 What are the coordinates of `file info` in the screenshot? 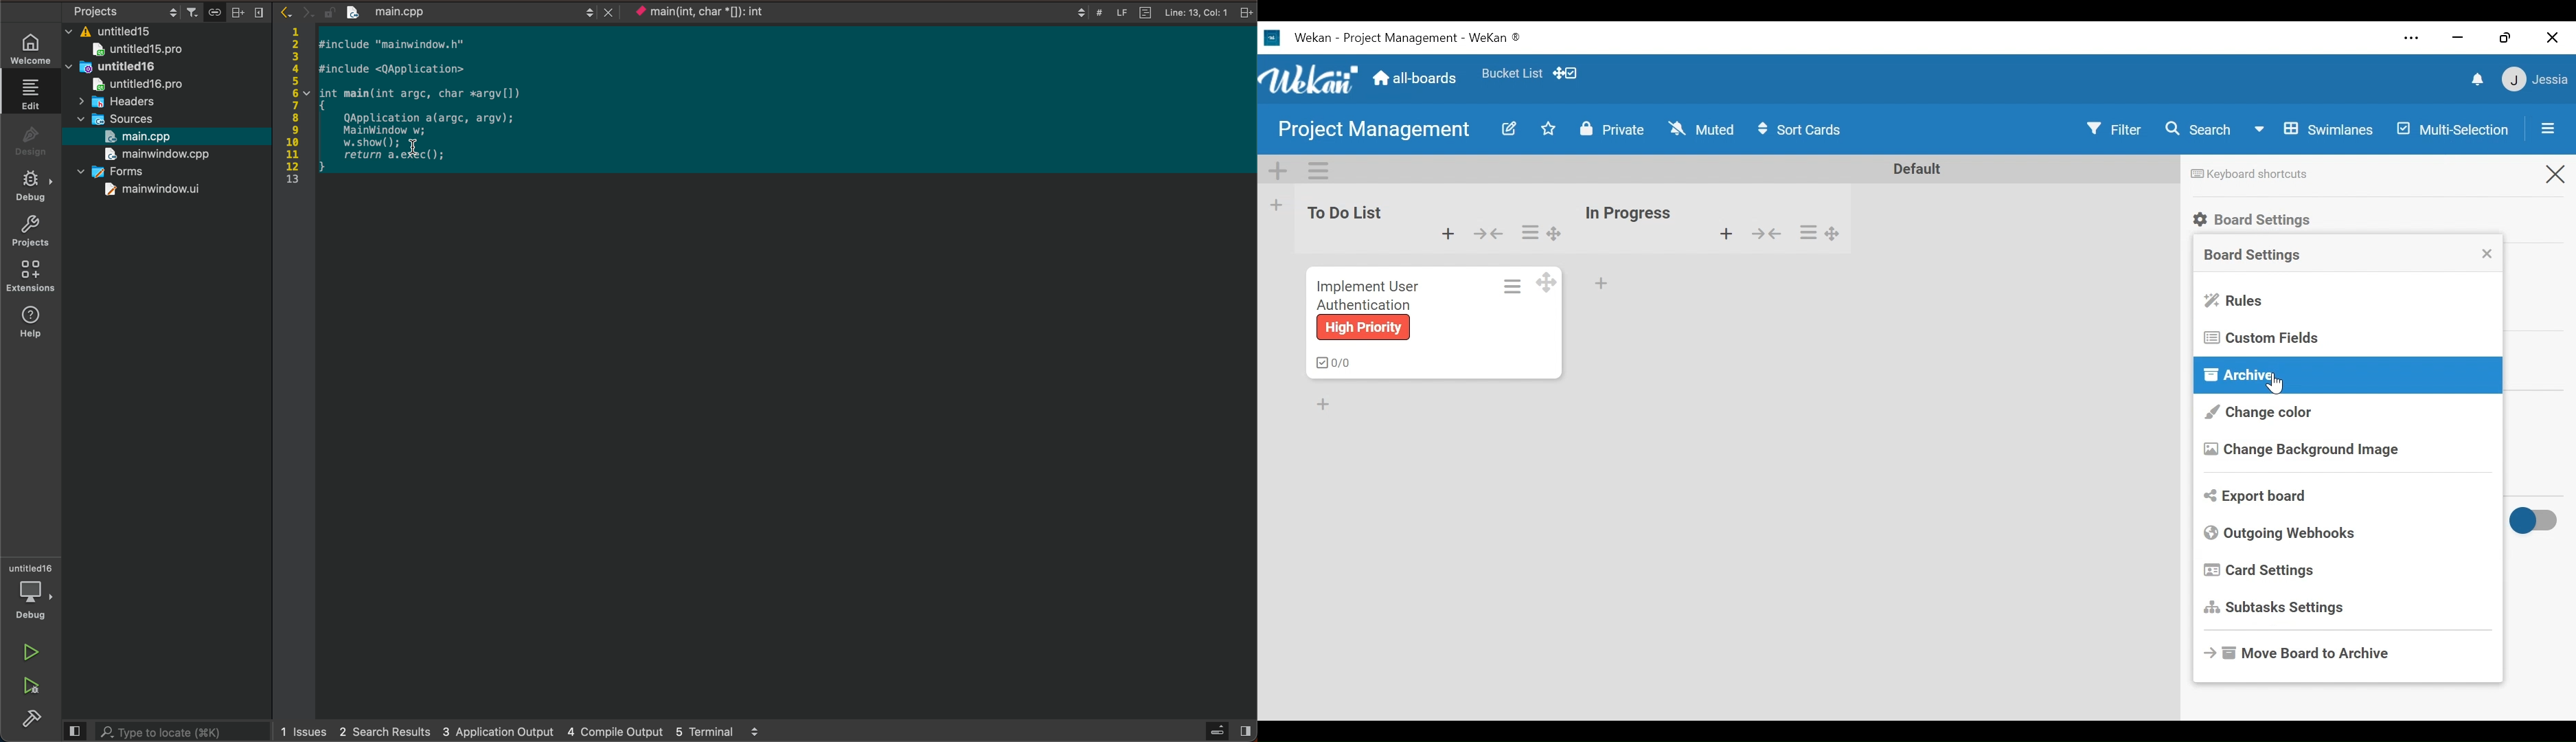 It's located at (1161, 13).